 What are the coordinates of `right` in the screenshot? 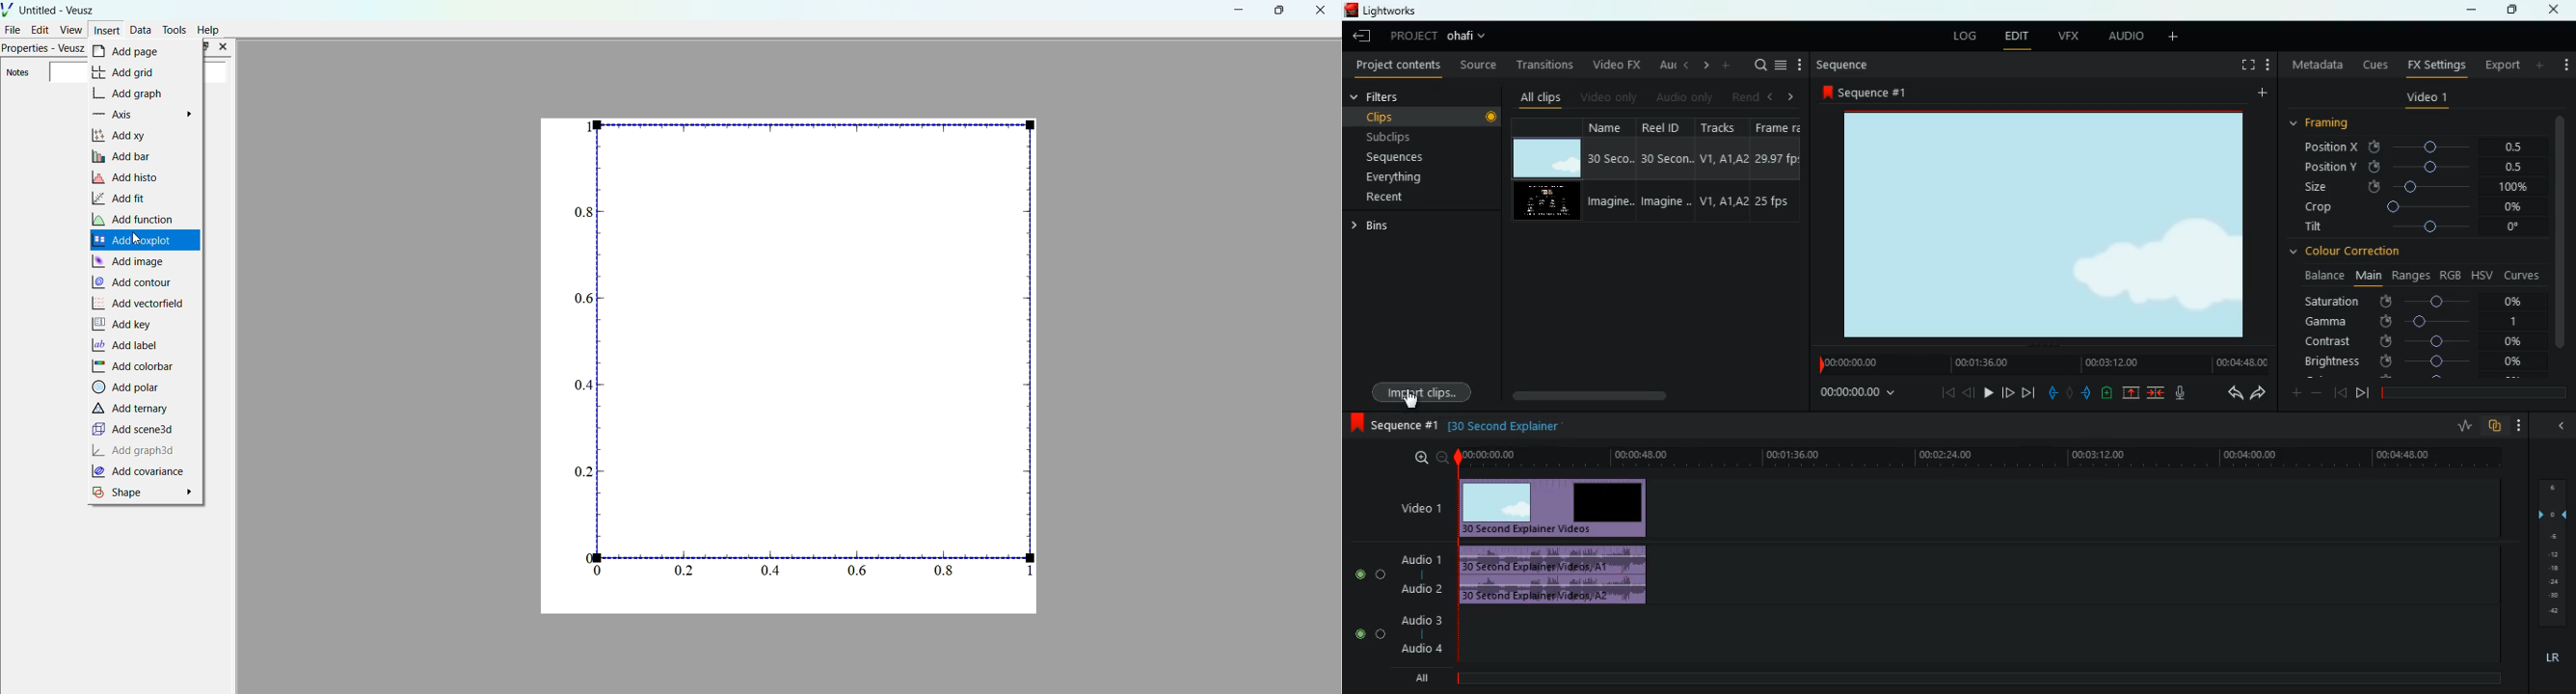 It's located at (1703, 65).